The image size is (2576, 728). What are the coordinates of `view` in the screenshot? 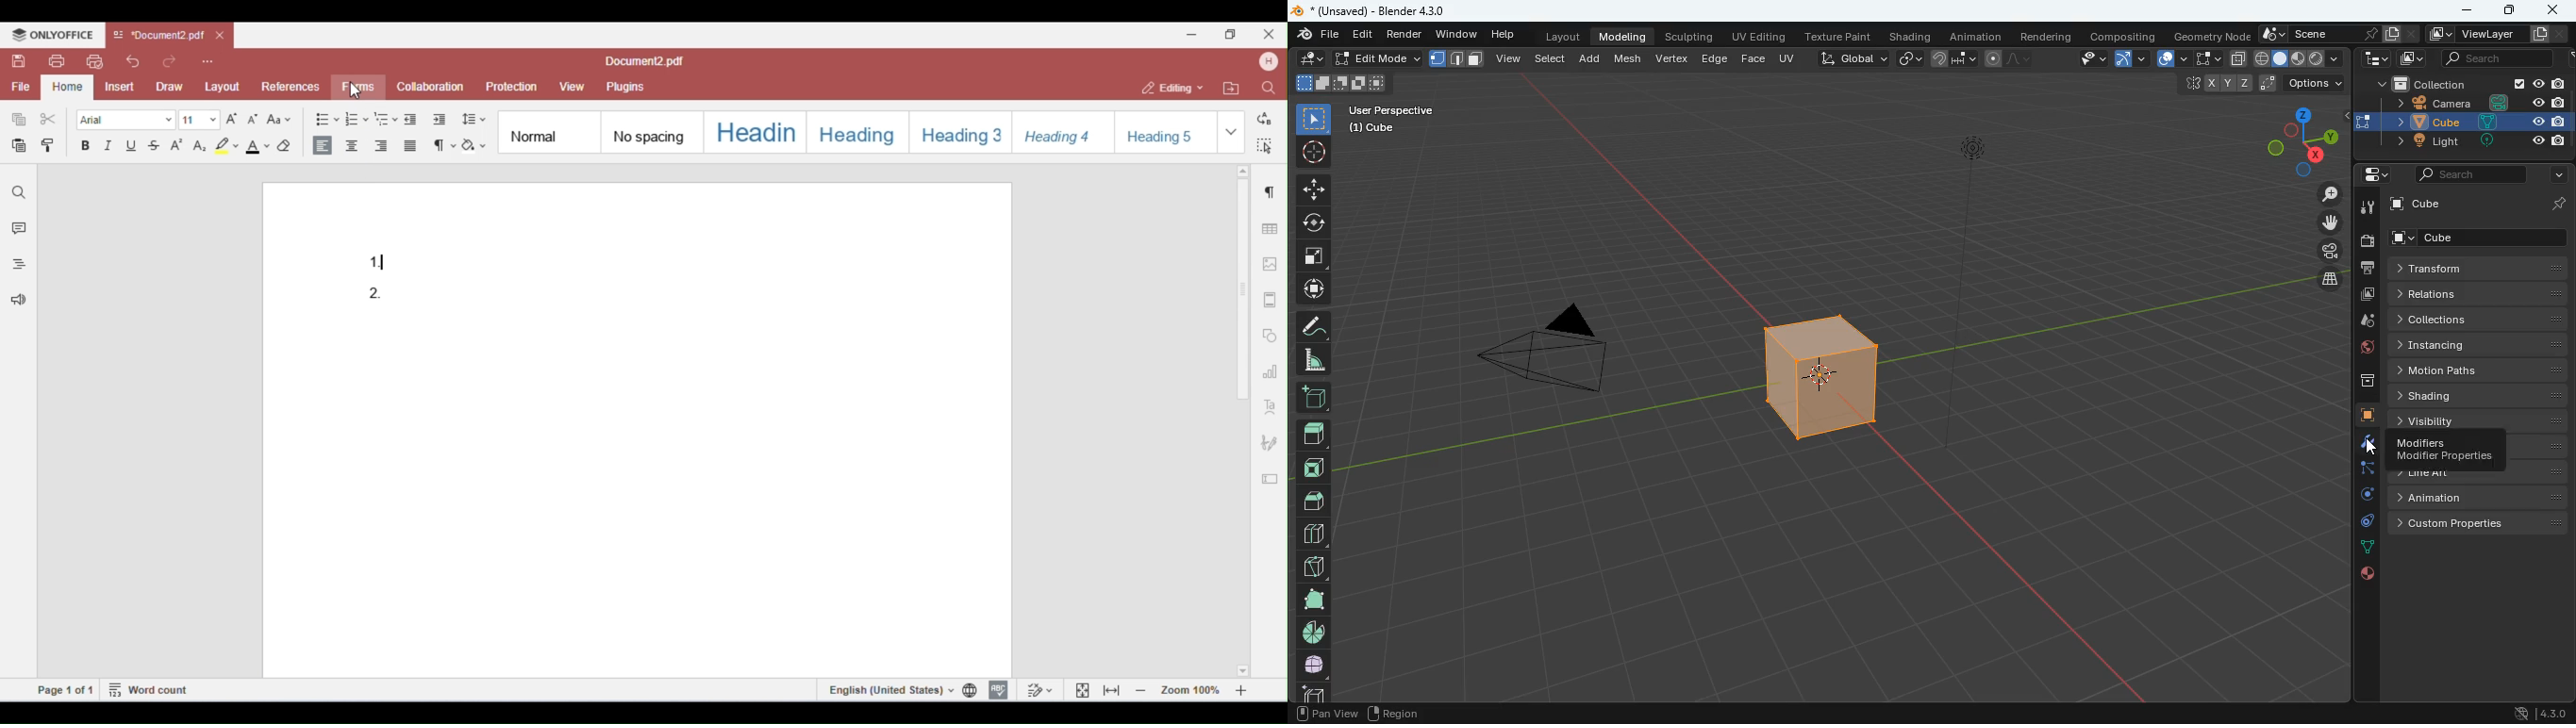 It's located at (1510, 58).